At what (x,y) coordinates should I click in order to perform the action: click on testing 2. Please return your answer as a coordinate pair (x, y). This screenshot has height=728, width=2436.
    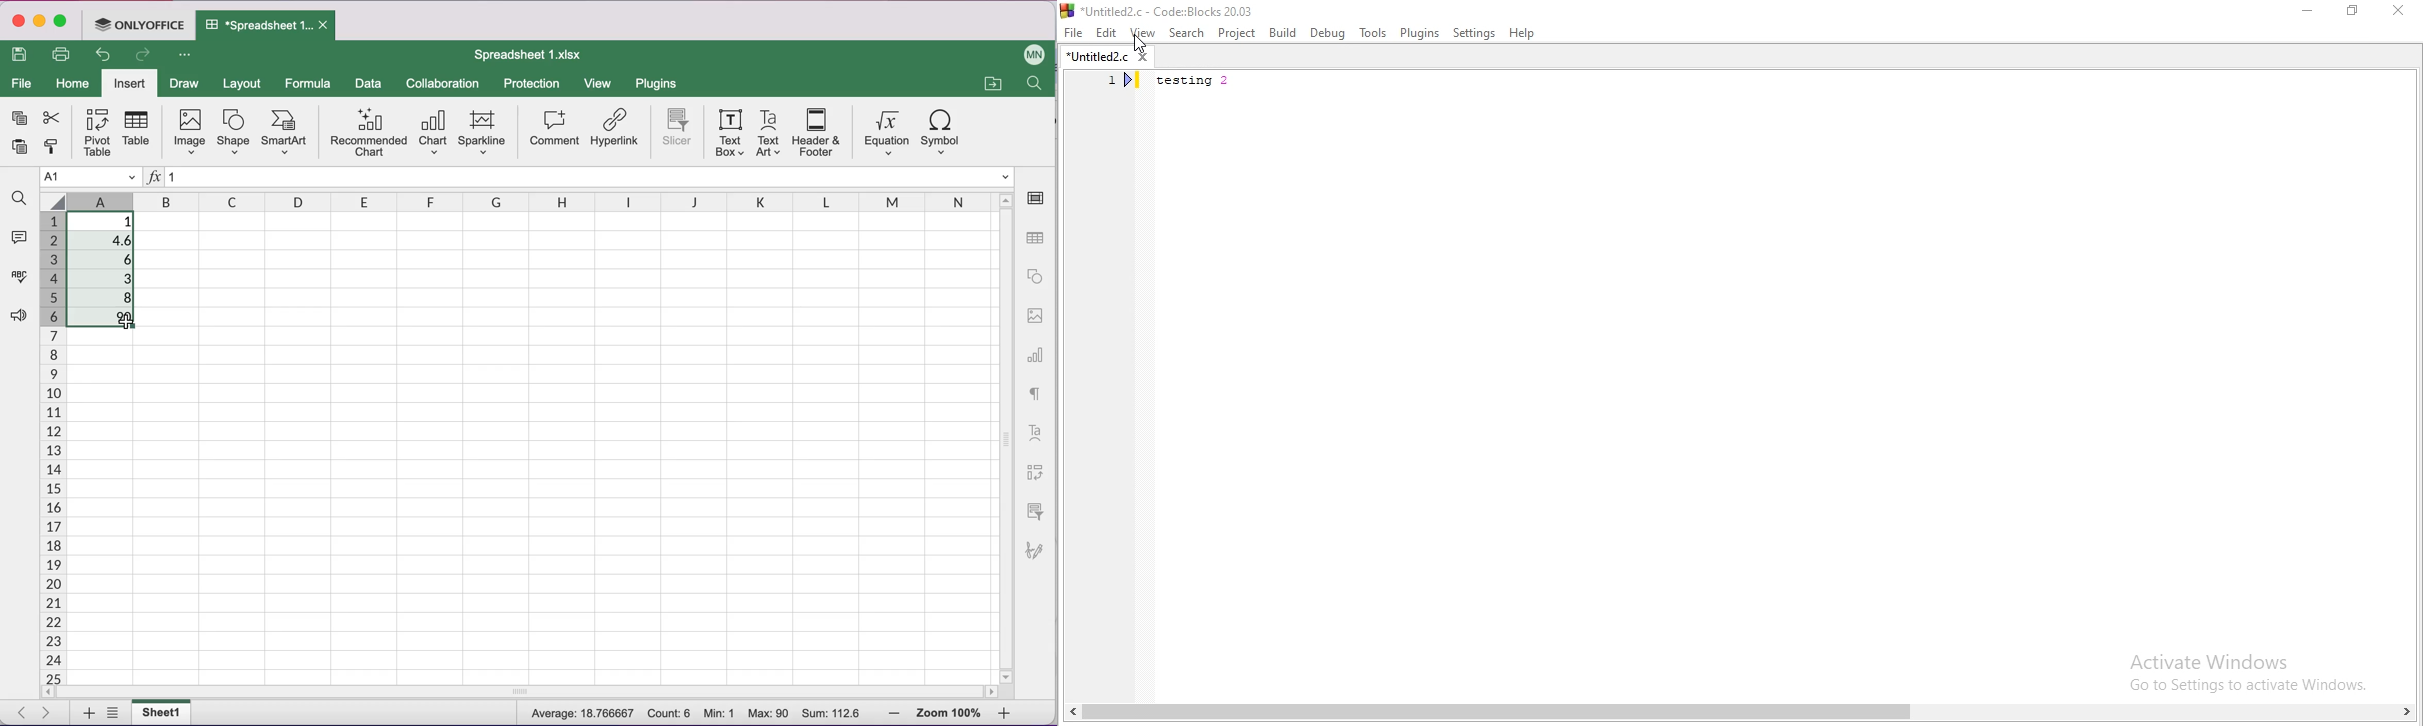
    Looking at the image, I should click on (1225, 82).